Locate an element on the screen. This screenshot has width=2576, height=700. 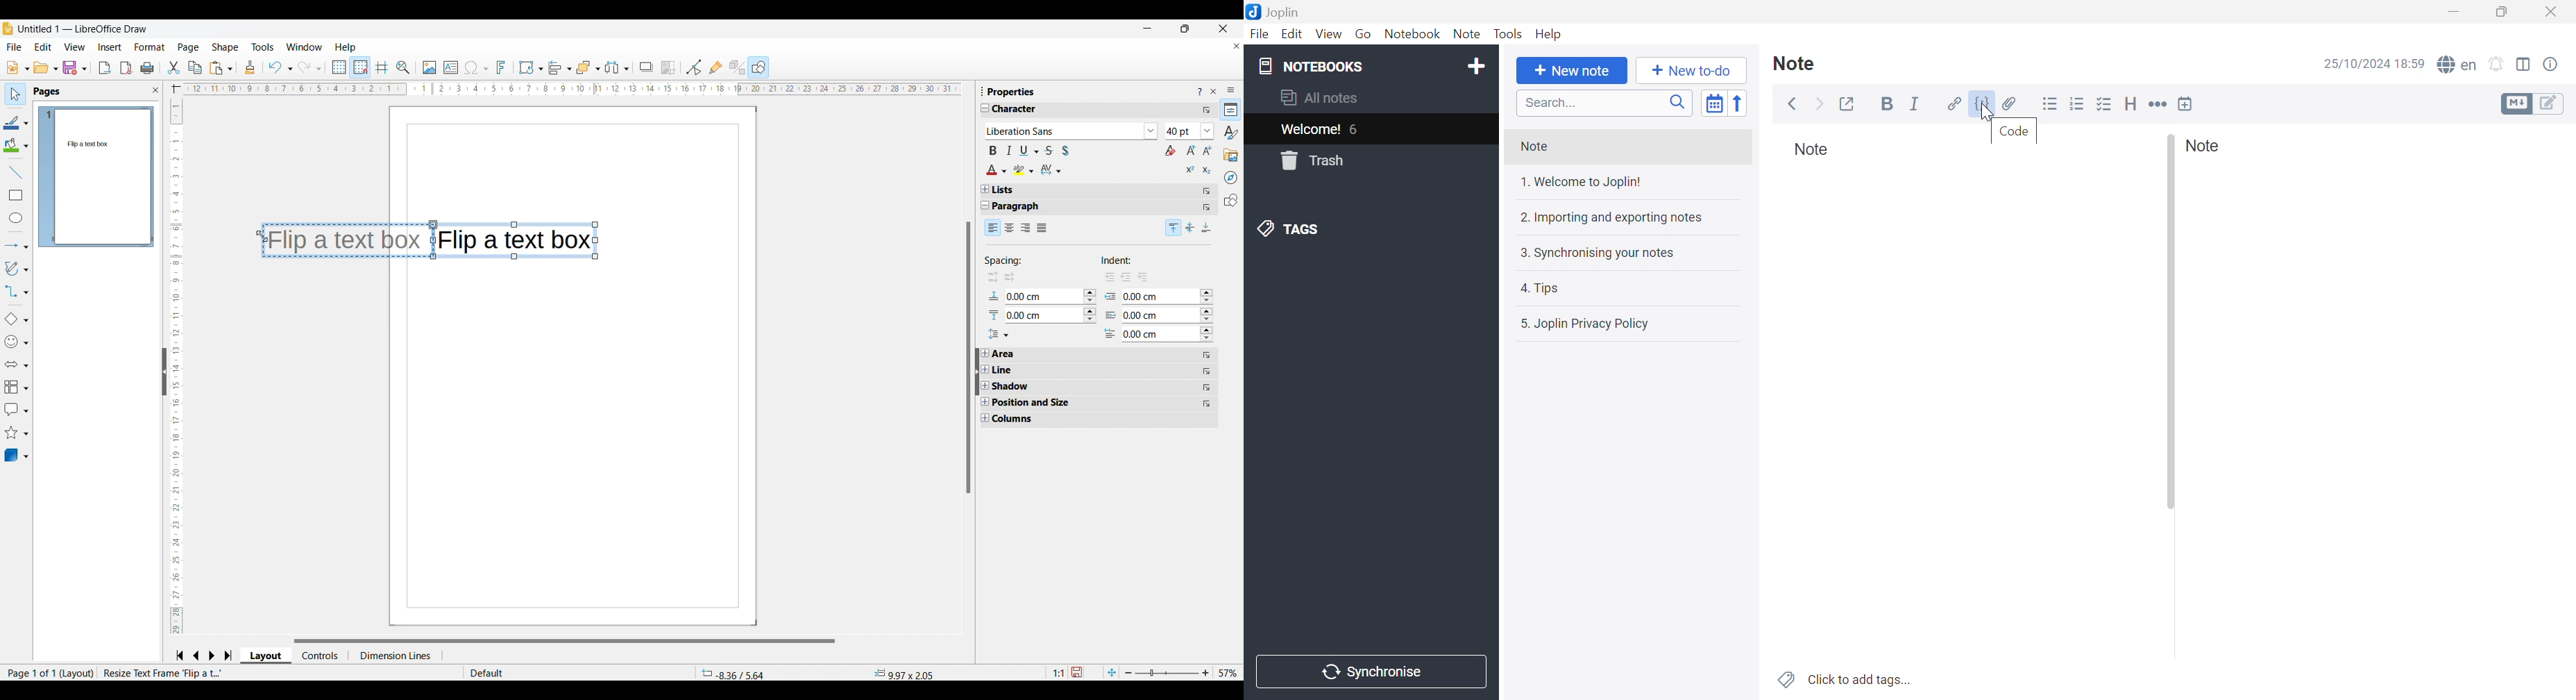
Note is located at coordinates (1812, 151).